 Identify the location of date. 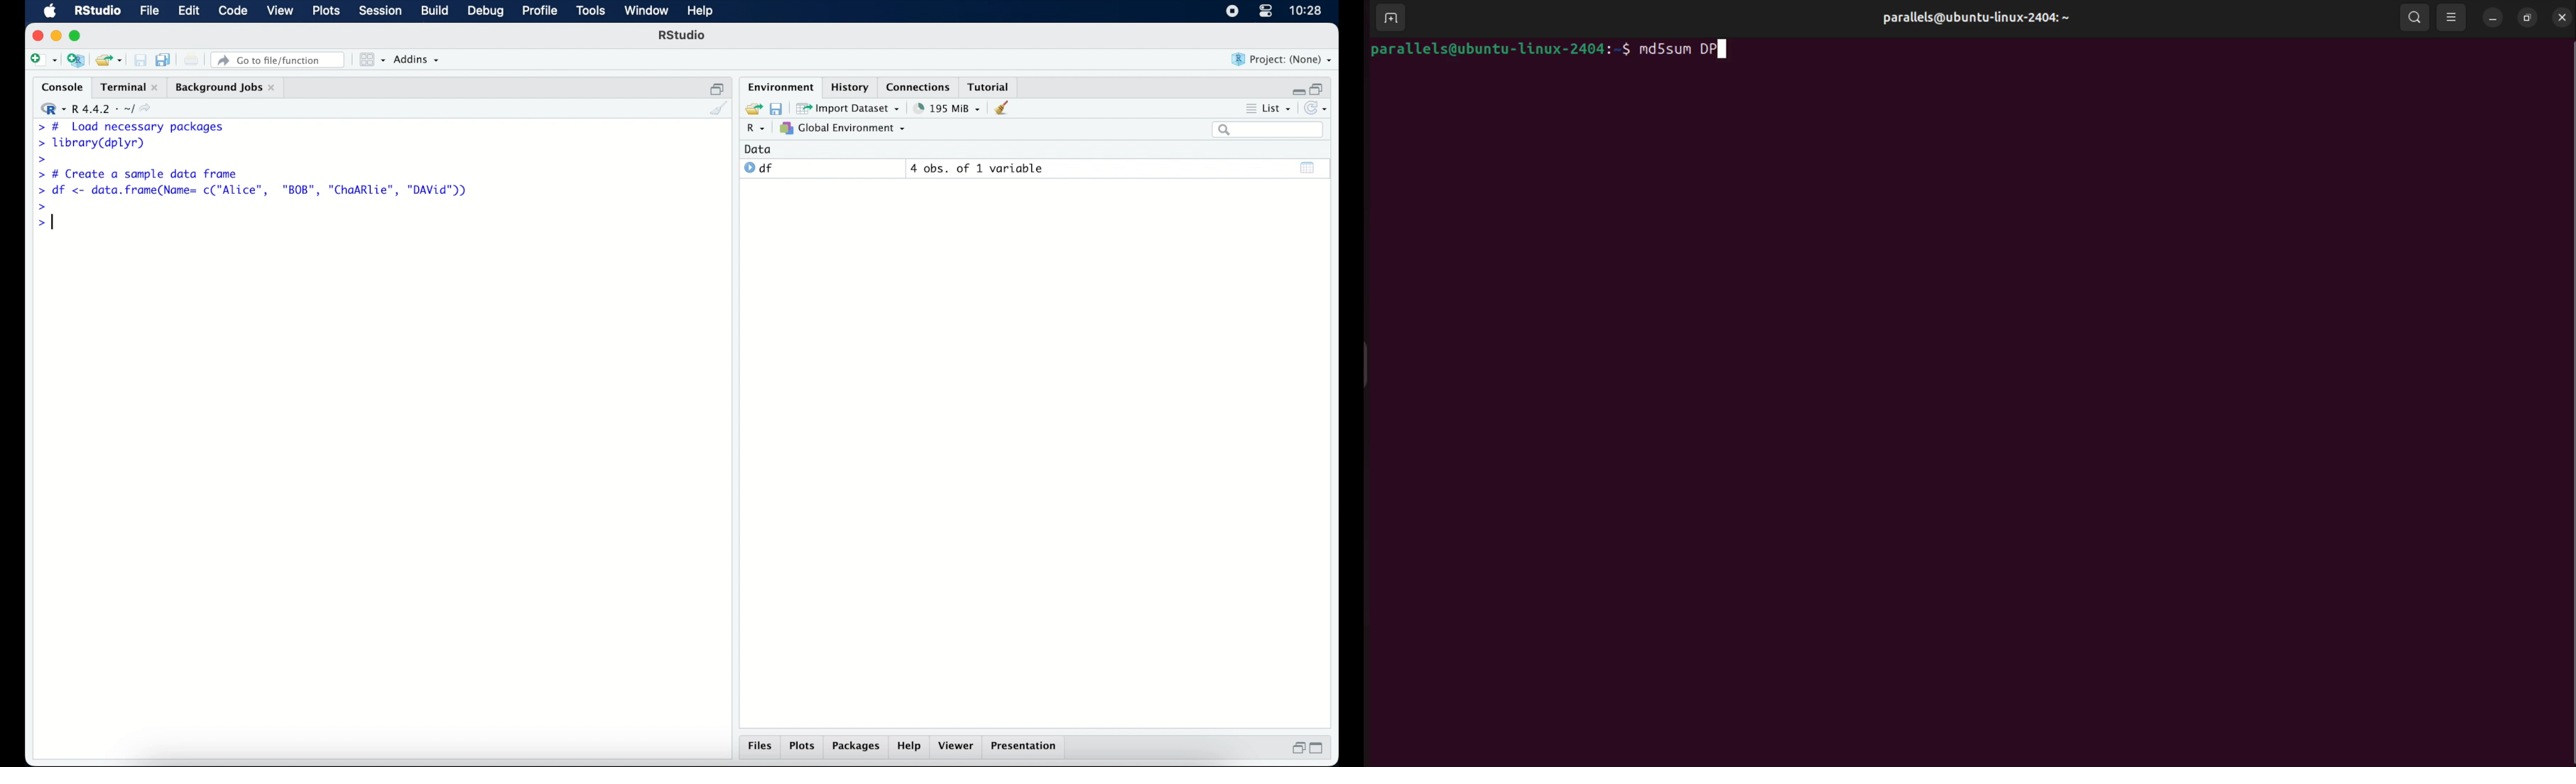
(759, 148).